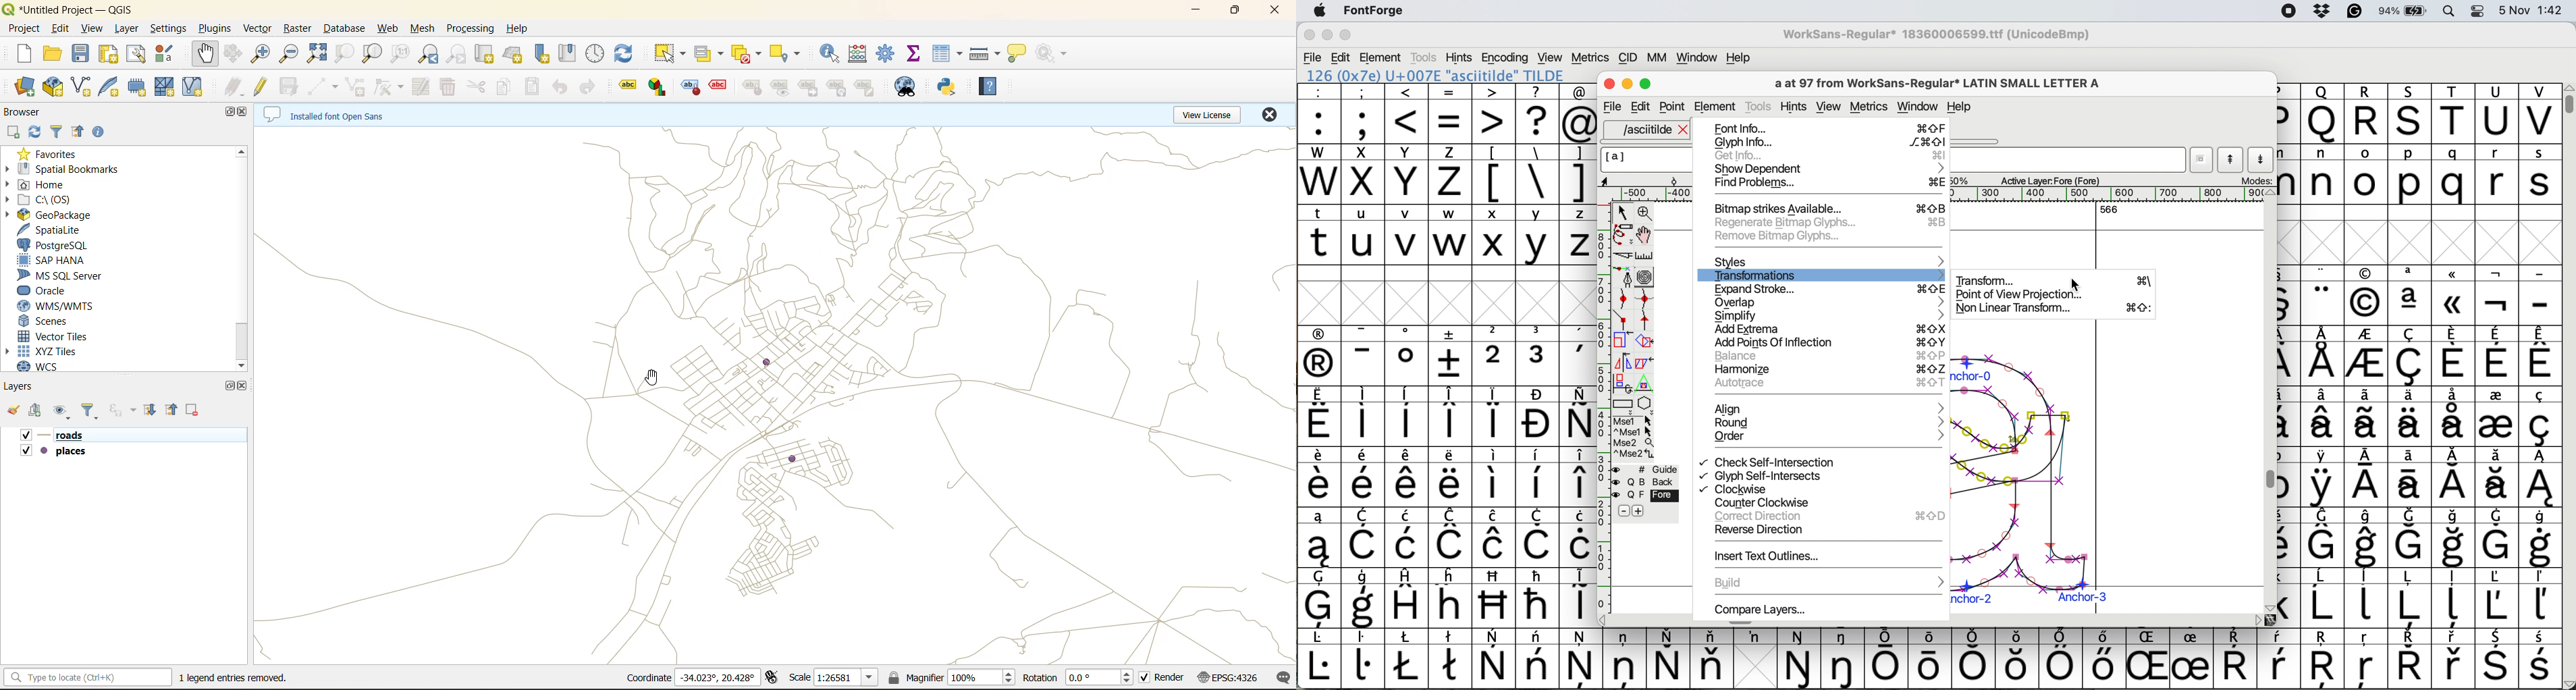  What do you see at coordinates (2323, 296) in the screenshot?
I see `symbol` at bounding box center [2323, 296].